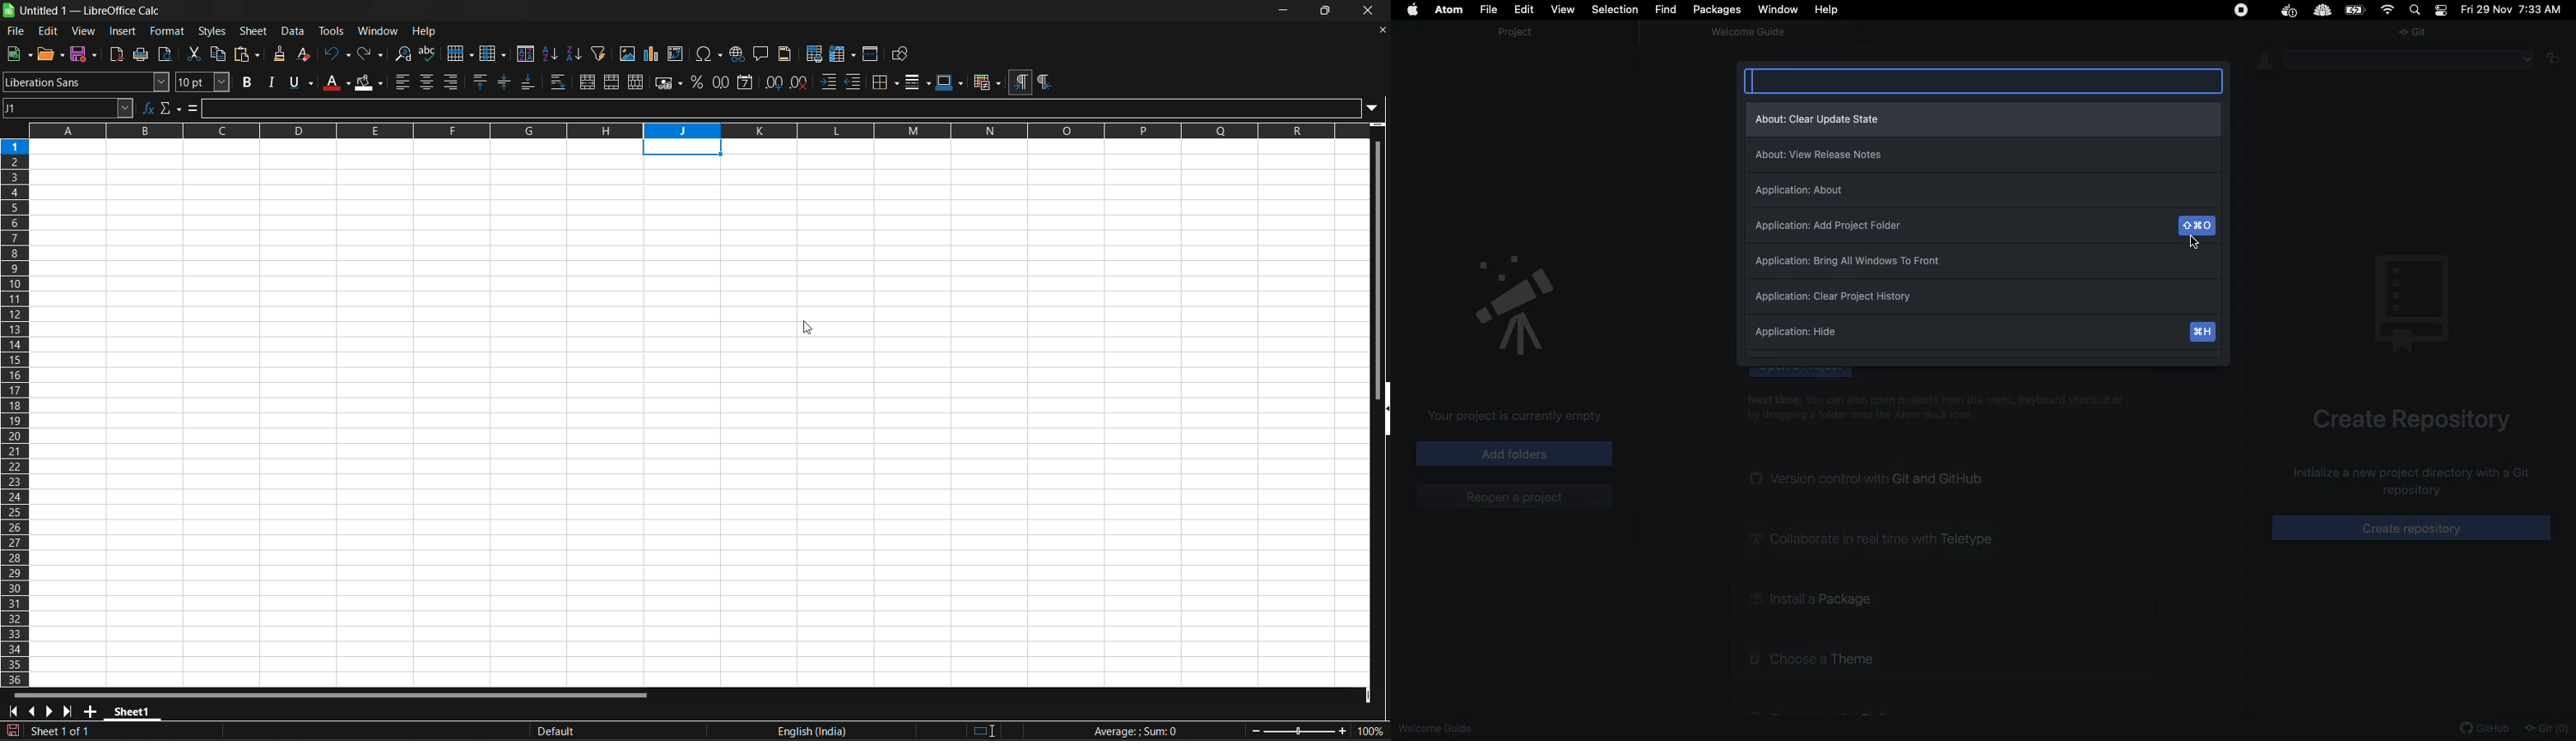  I want to click on Git, so click(2417, 35).